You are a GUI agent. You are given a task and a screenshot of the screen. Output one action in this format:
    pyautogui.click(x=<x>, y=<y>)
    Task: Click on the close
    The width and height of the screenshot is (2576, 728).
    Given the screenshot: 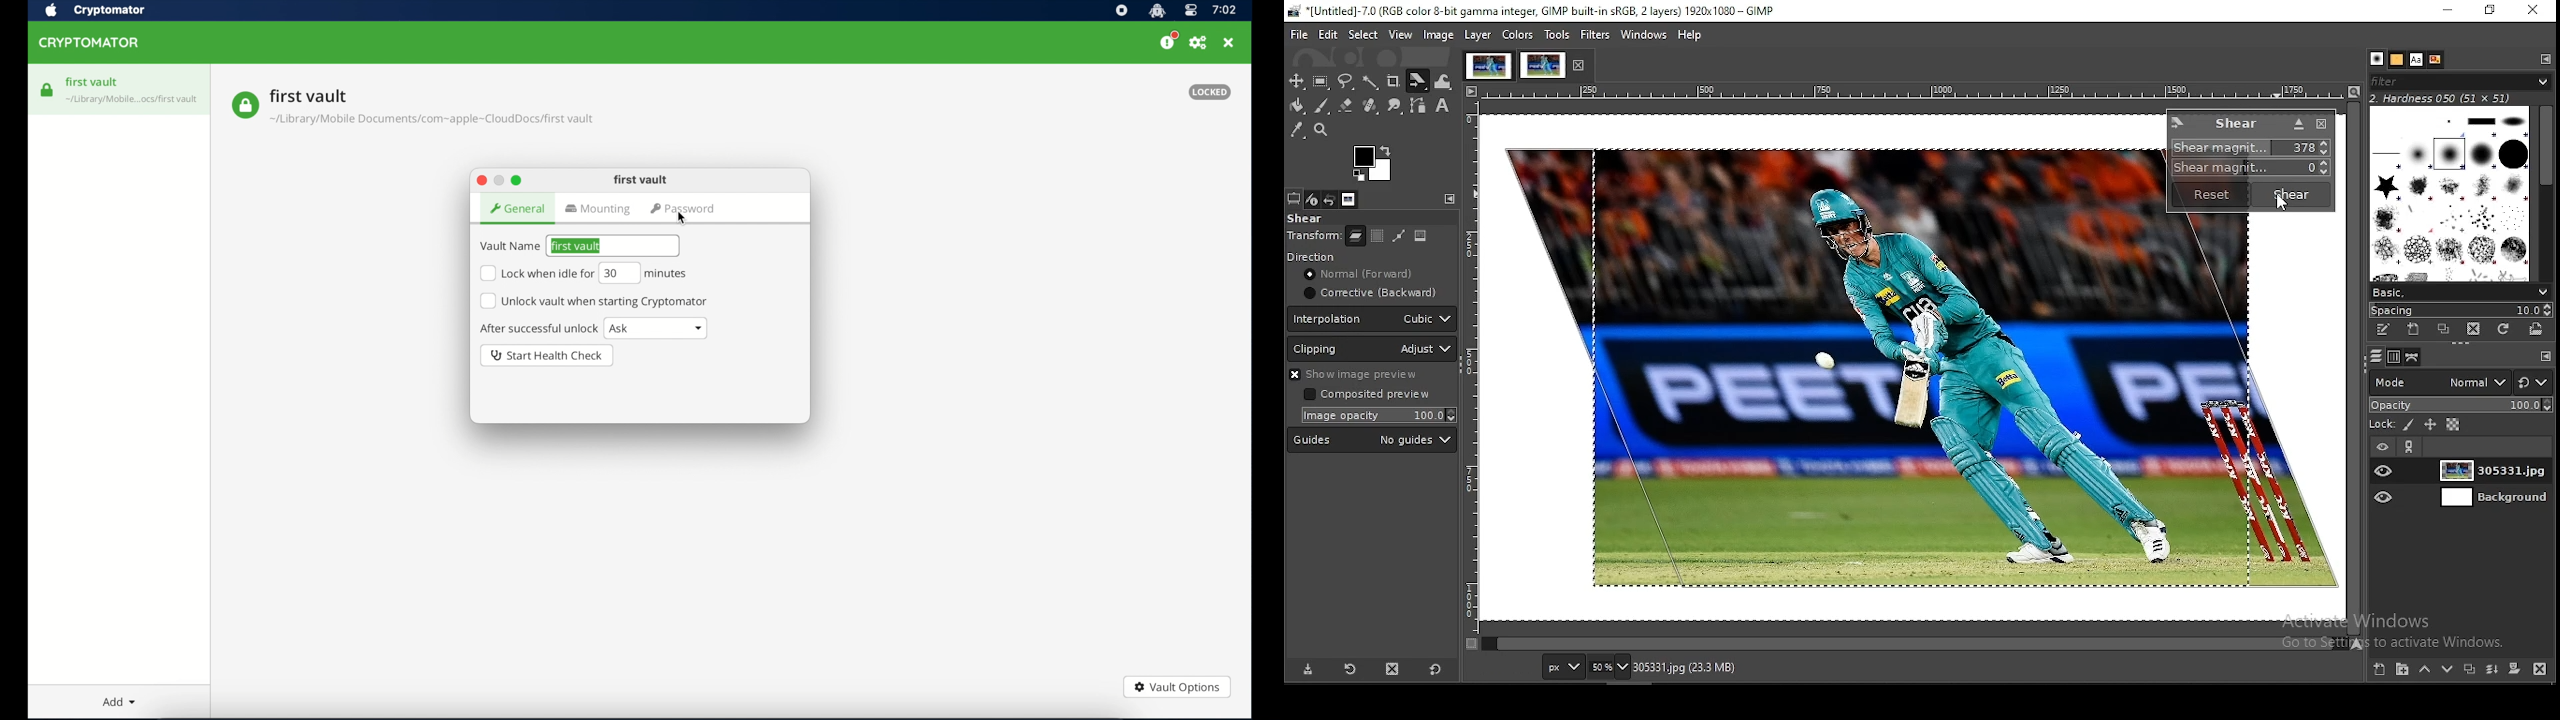 What is the action you would take?
    pyautogui.click(x=2321, y=126)
    